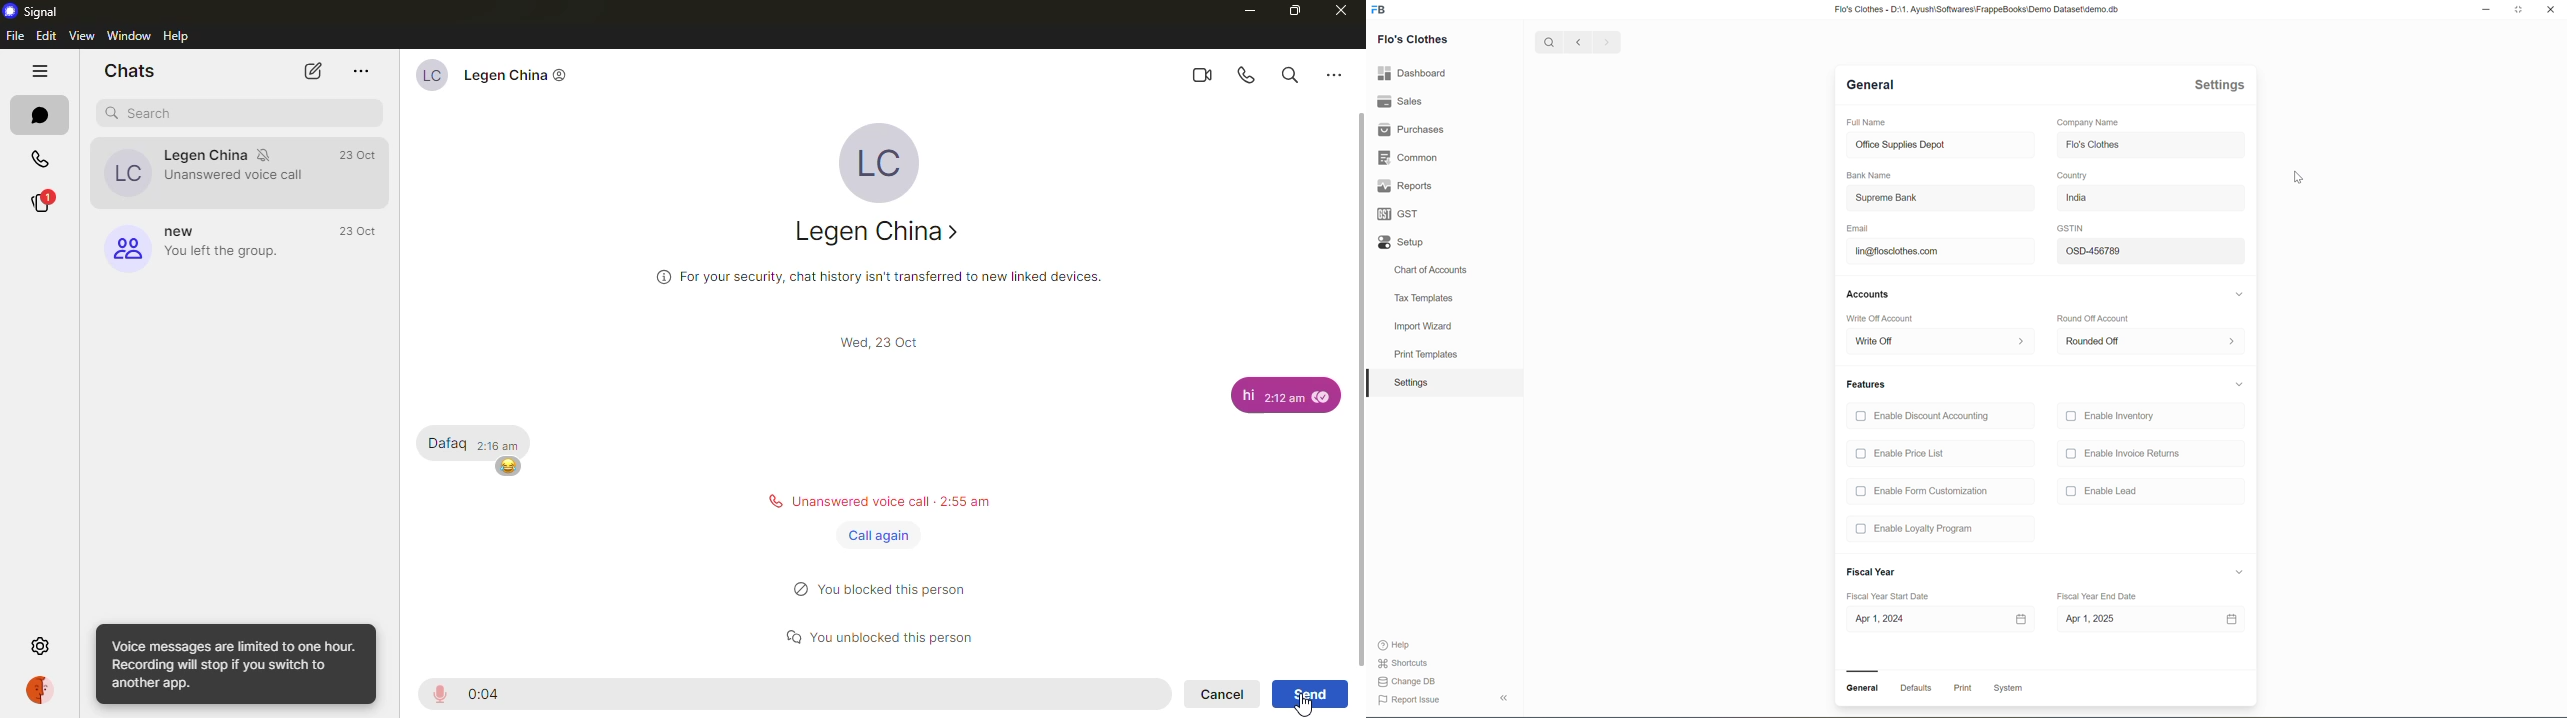  I want to click on Expand/collapse, so click(2240, 383).